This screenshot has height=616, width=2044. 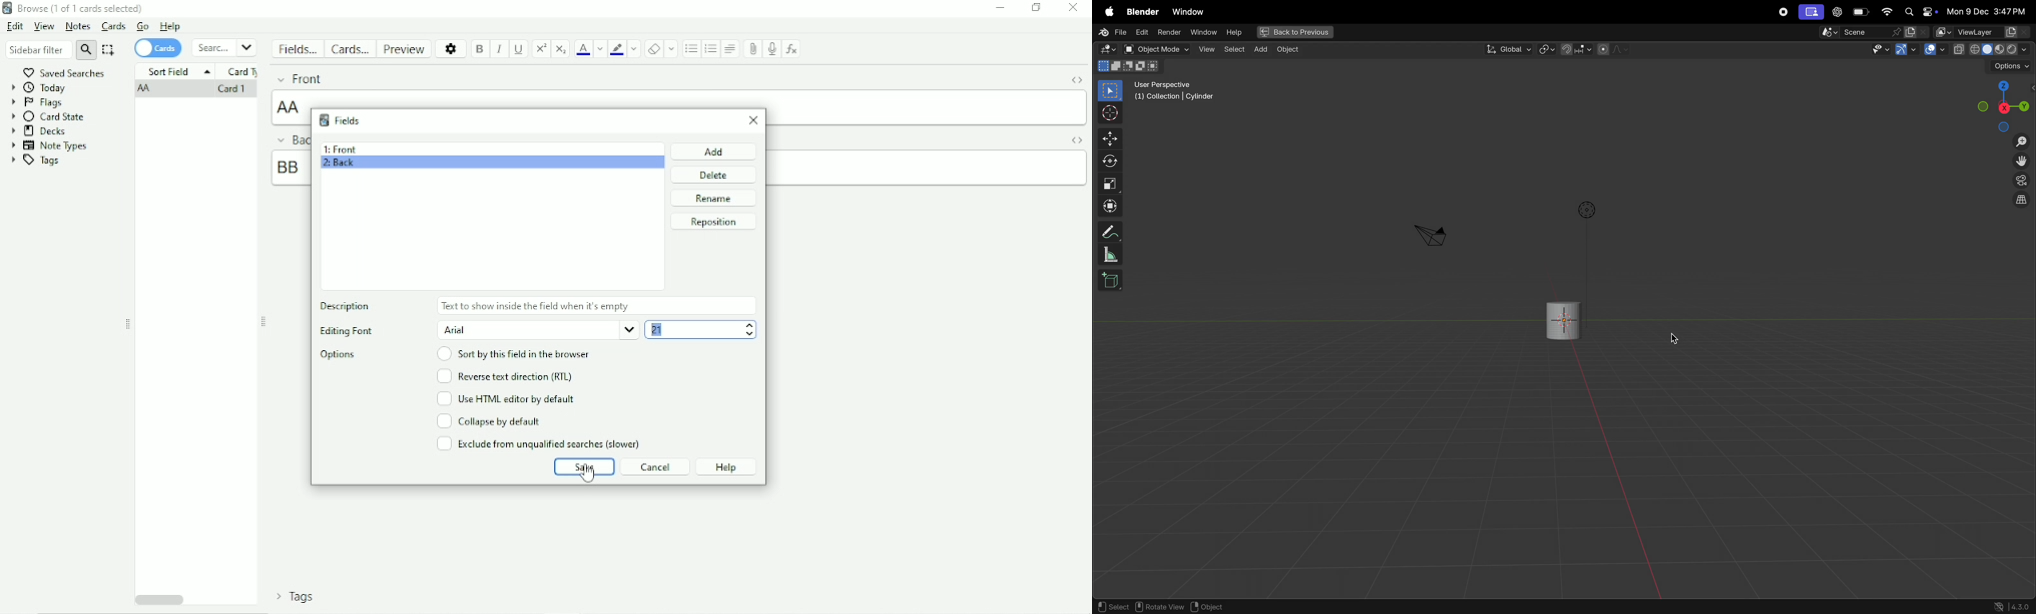 I want to click on Fields, so click(x=297, y=49).